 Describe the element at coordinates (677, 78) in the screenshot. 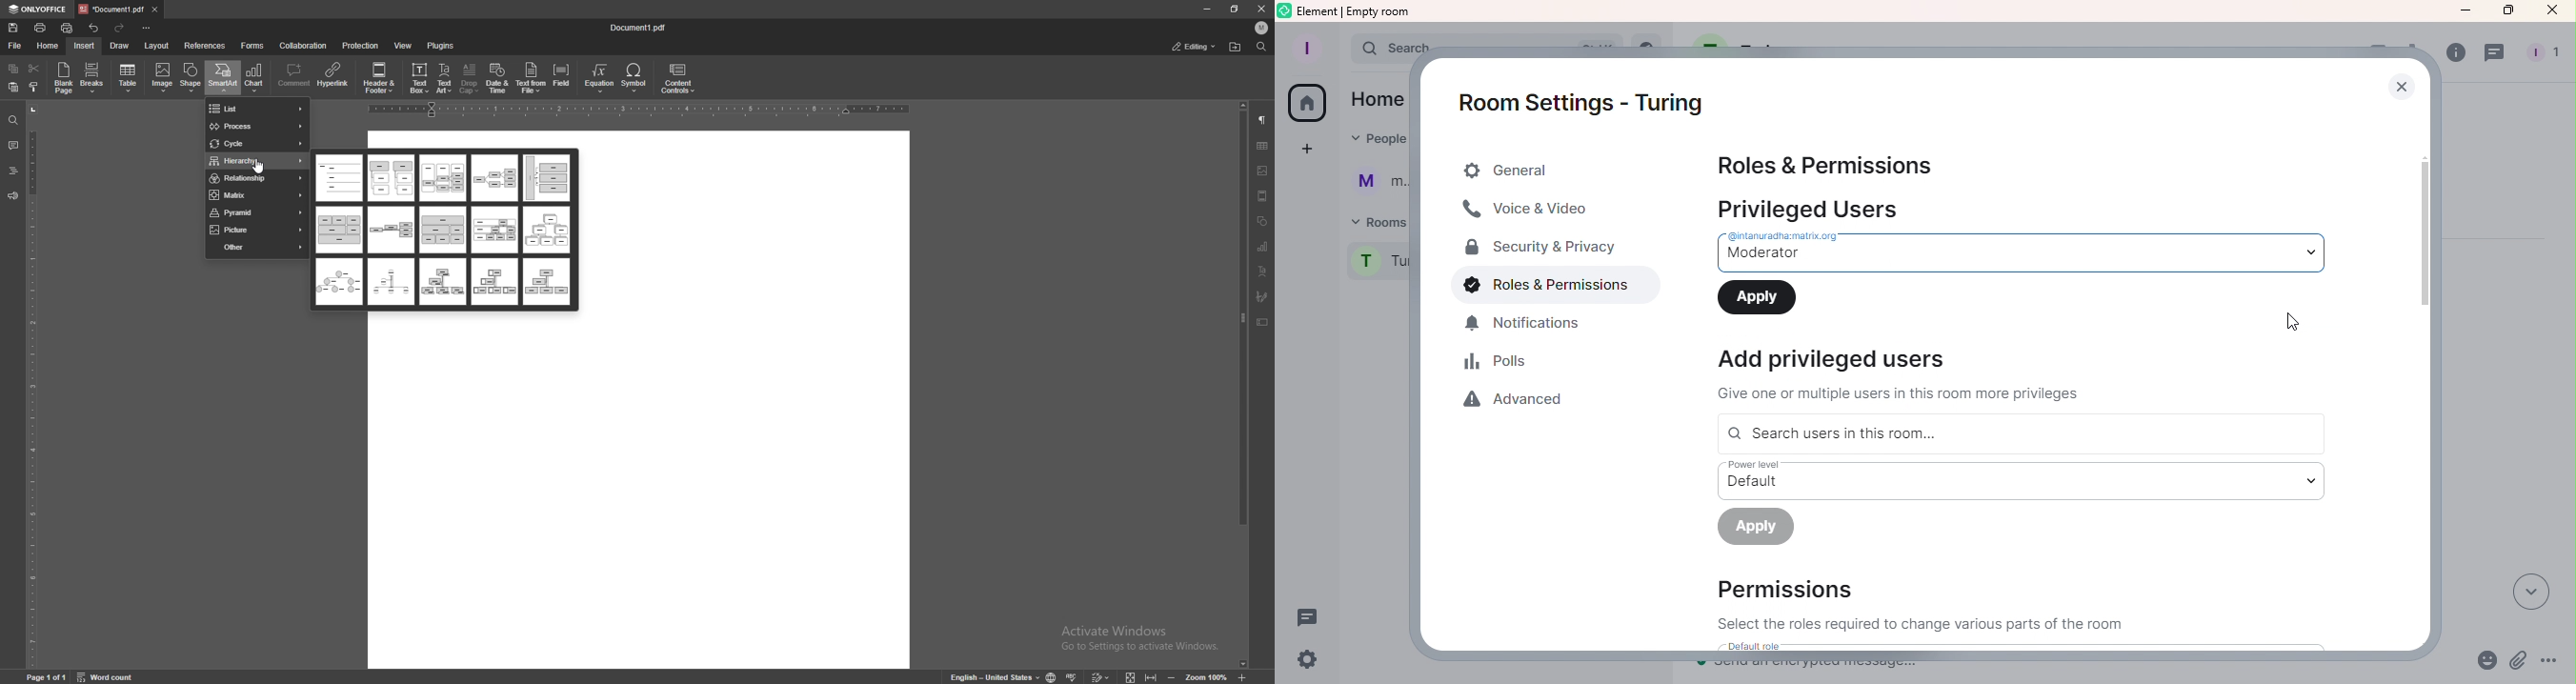

I see `content controls` at that location.